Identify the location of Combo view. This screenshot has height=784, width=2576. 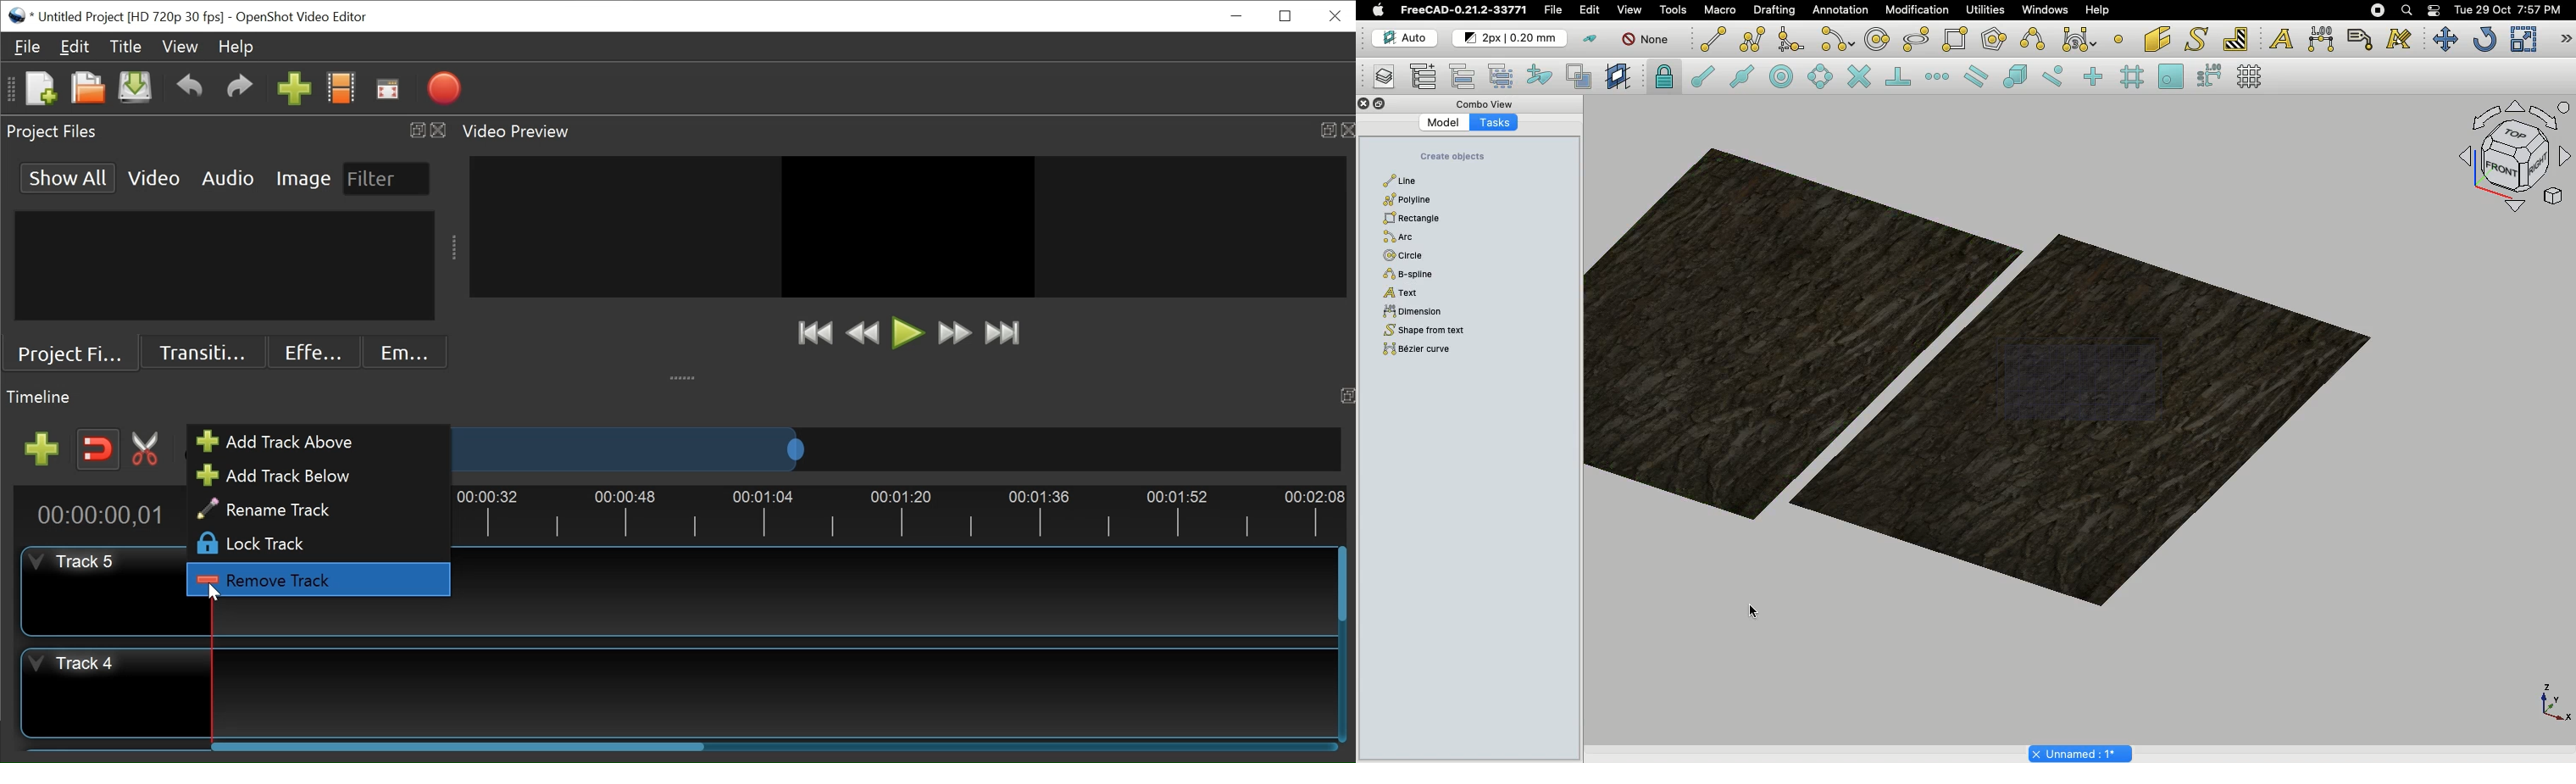
(1486, 103).